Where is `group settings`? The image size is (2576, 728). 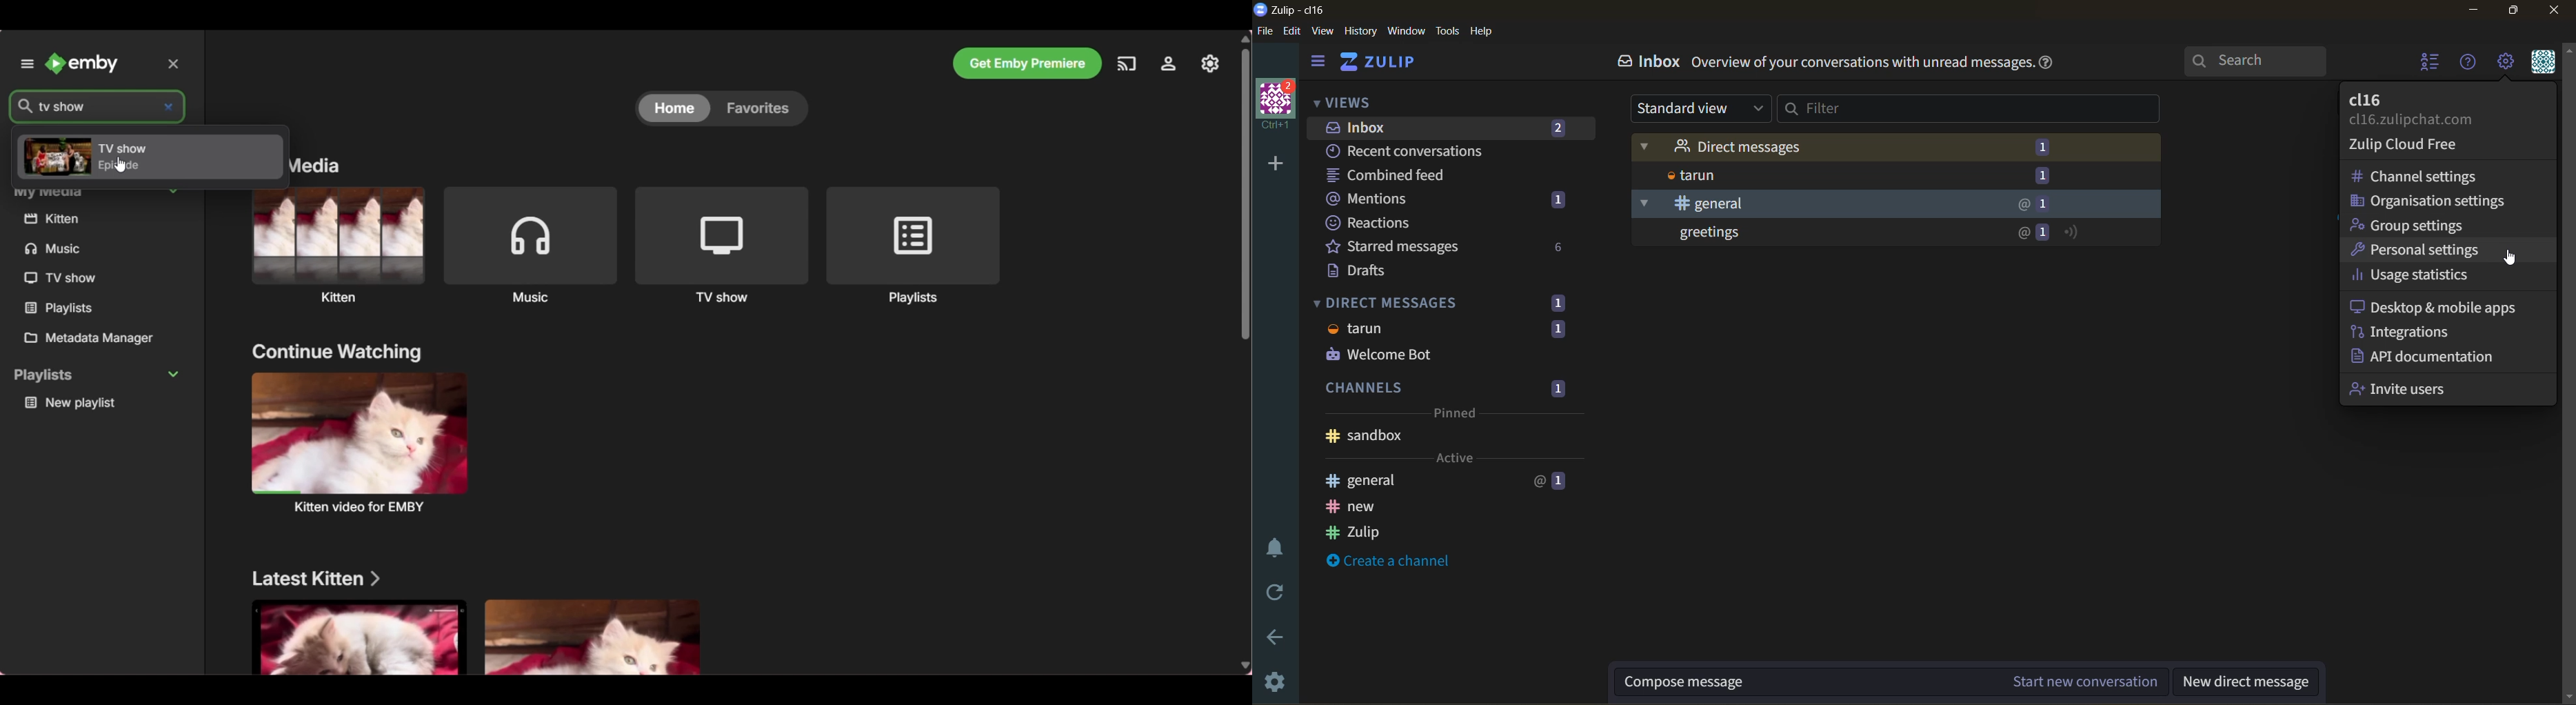 group settings is located at coordinates (2417, 227).